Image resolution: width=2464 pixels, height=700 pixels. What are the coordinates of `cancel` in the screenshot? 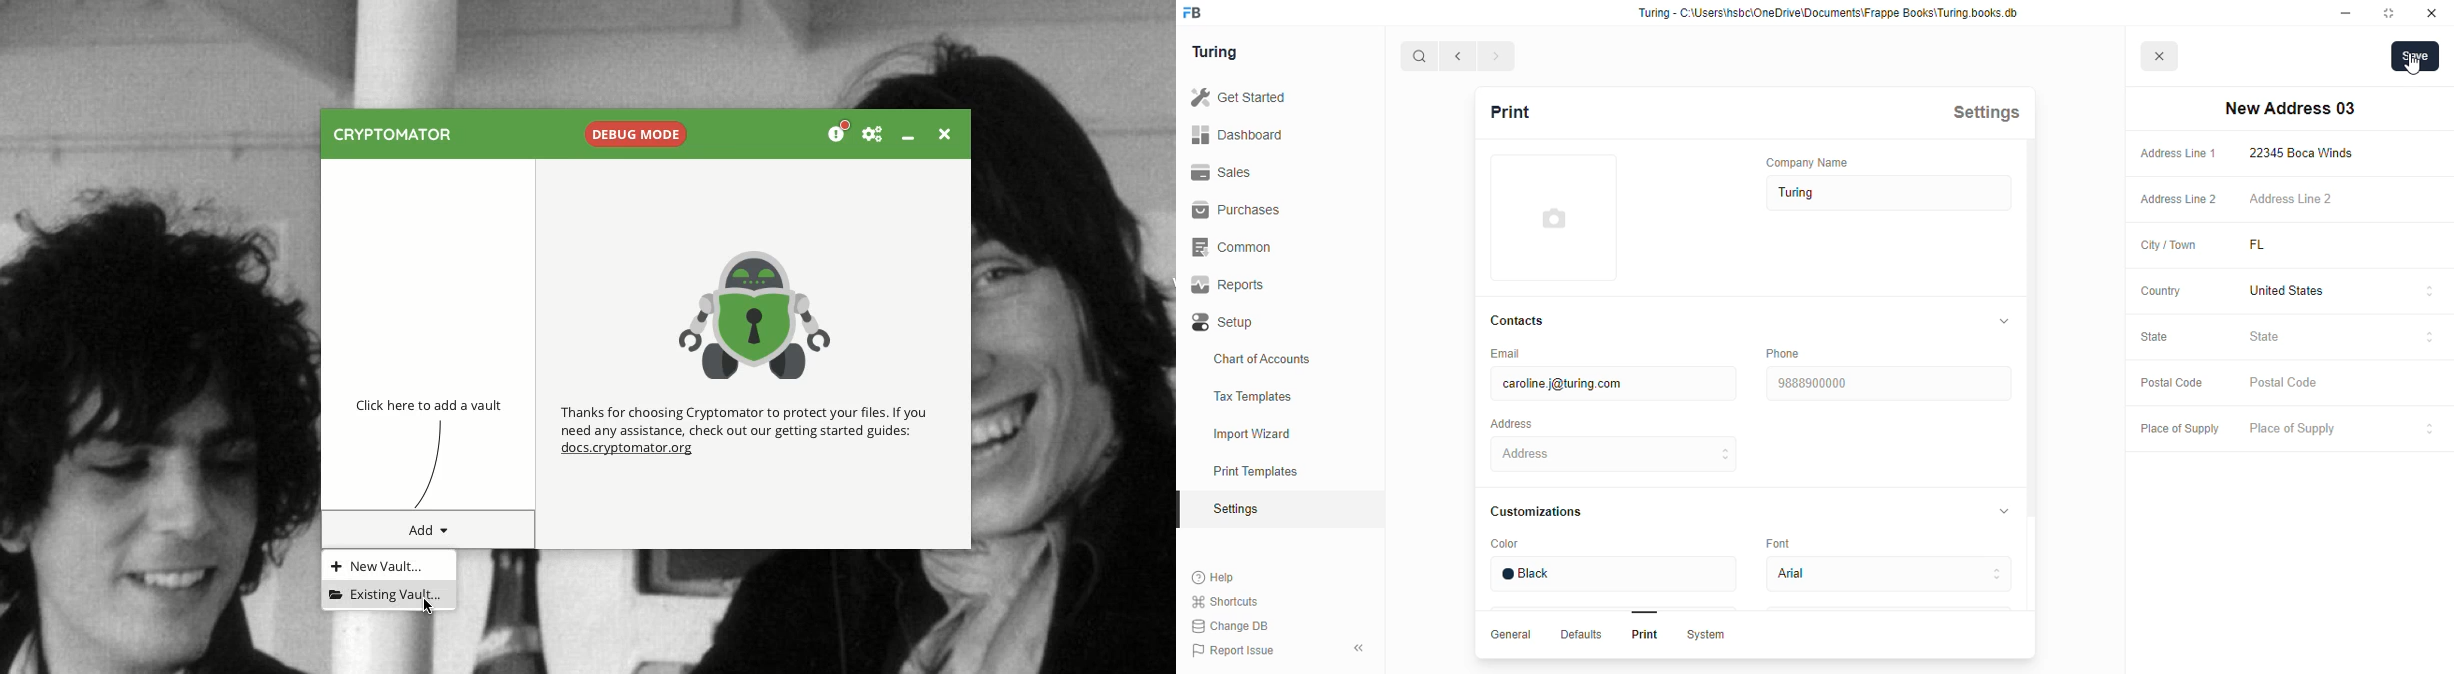 It's located at (2161, 57).